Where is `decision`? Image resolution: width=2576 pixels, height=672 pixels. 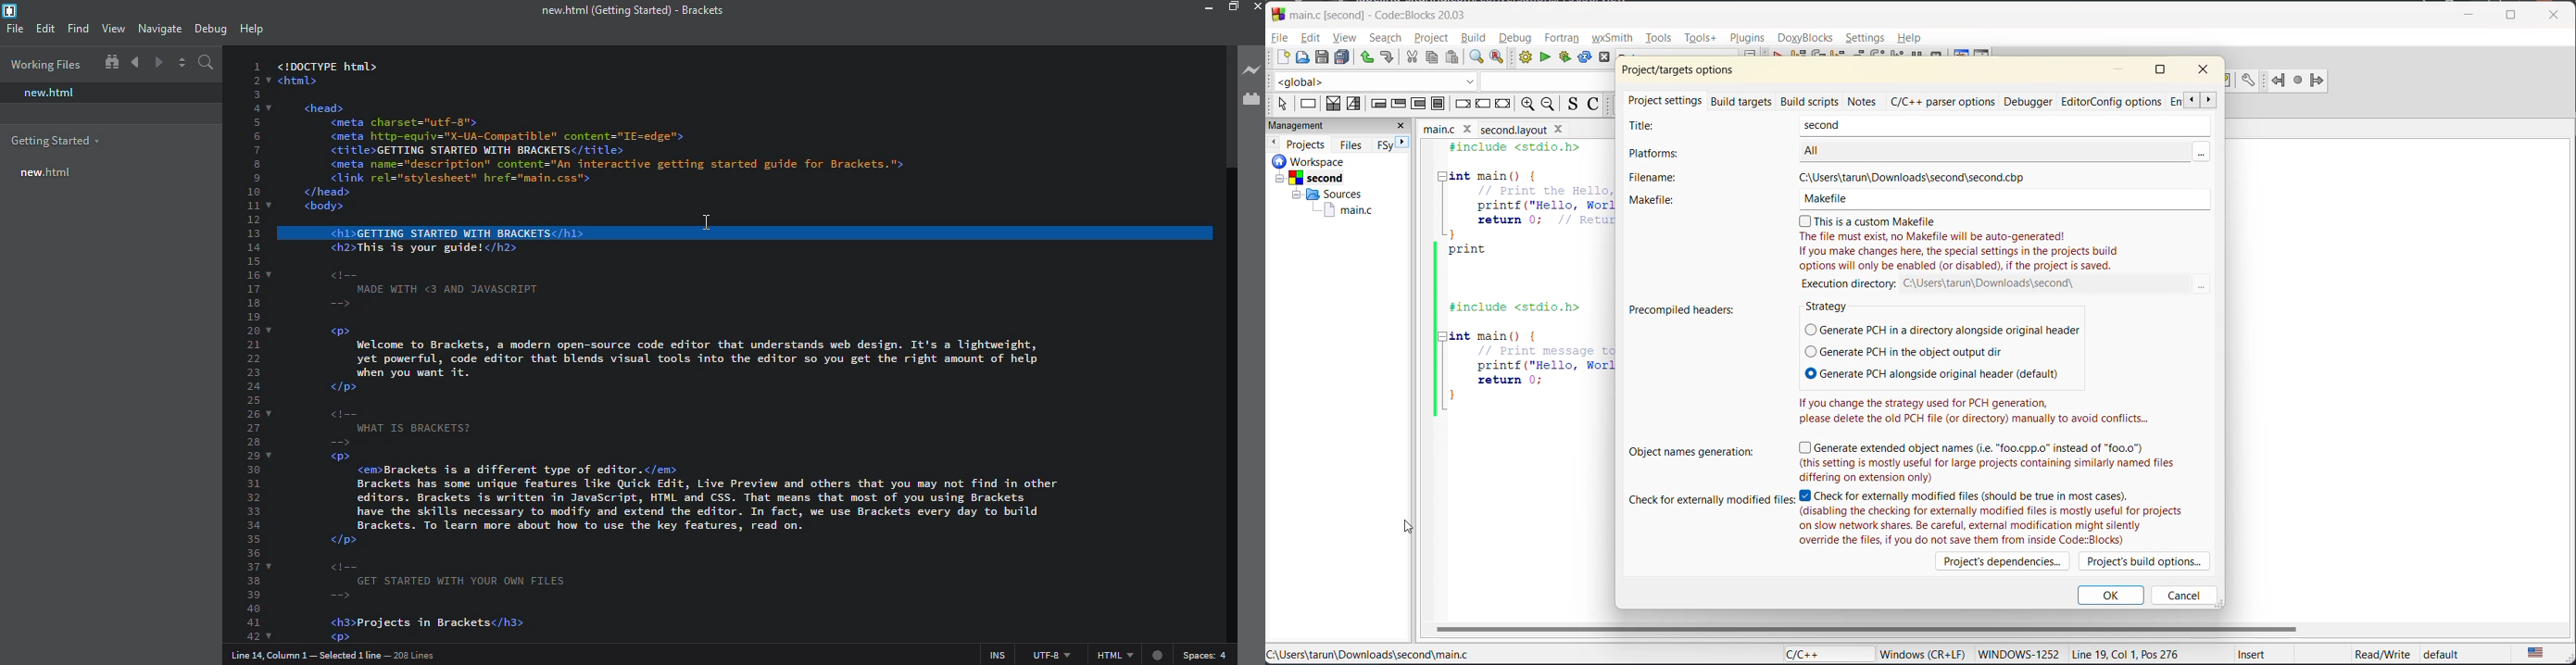
decision is located at coordinates (1336, 106).